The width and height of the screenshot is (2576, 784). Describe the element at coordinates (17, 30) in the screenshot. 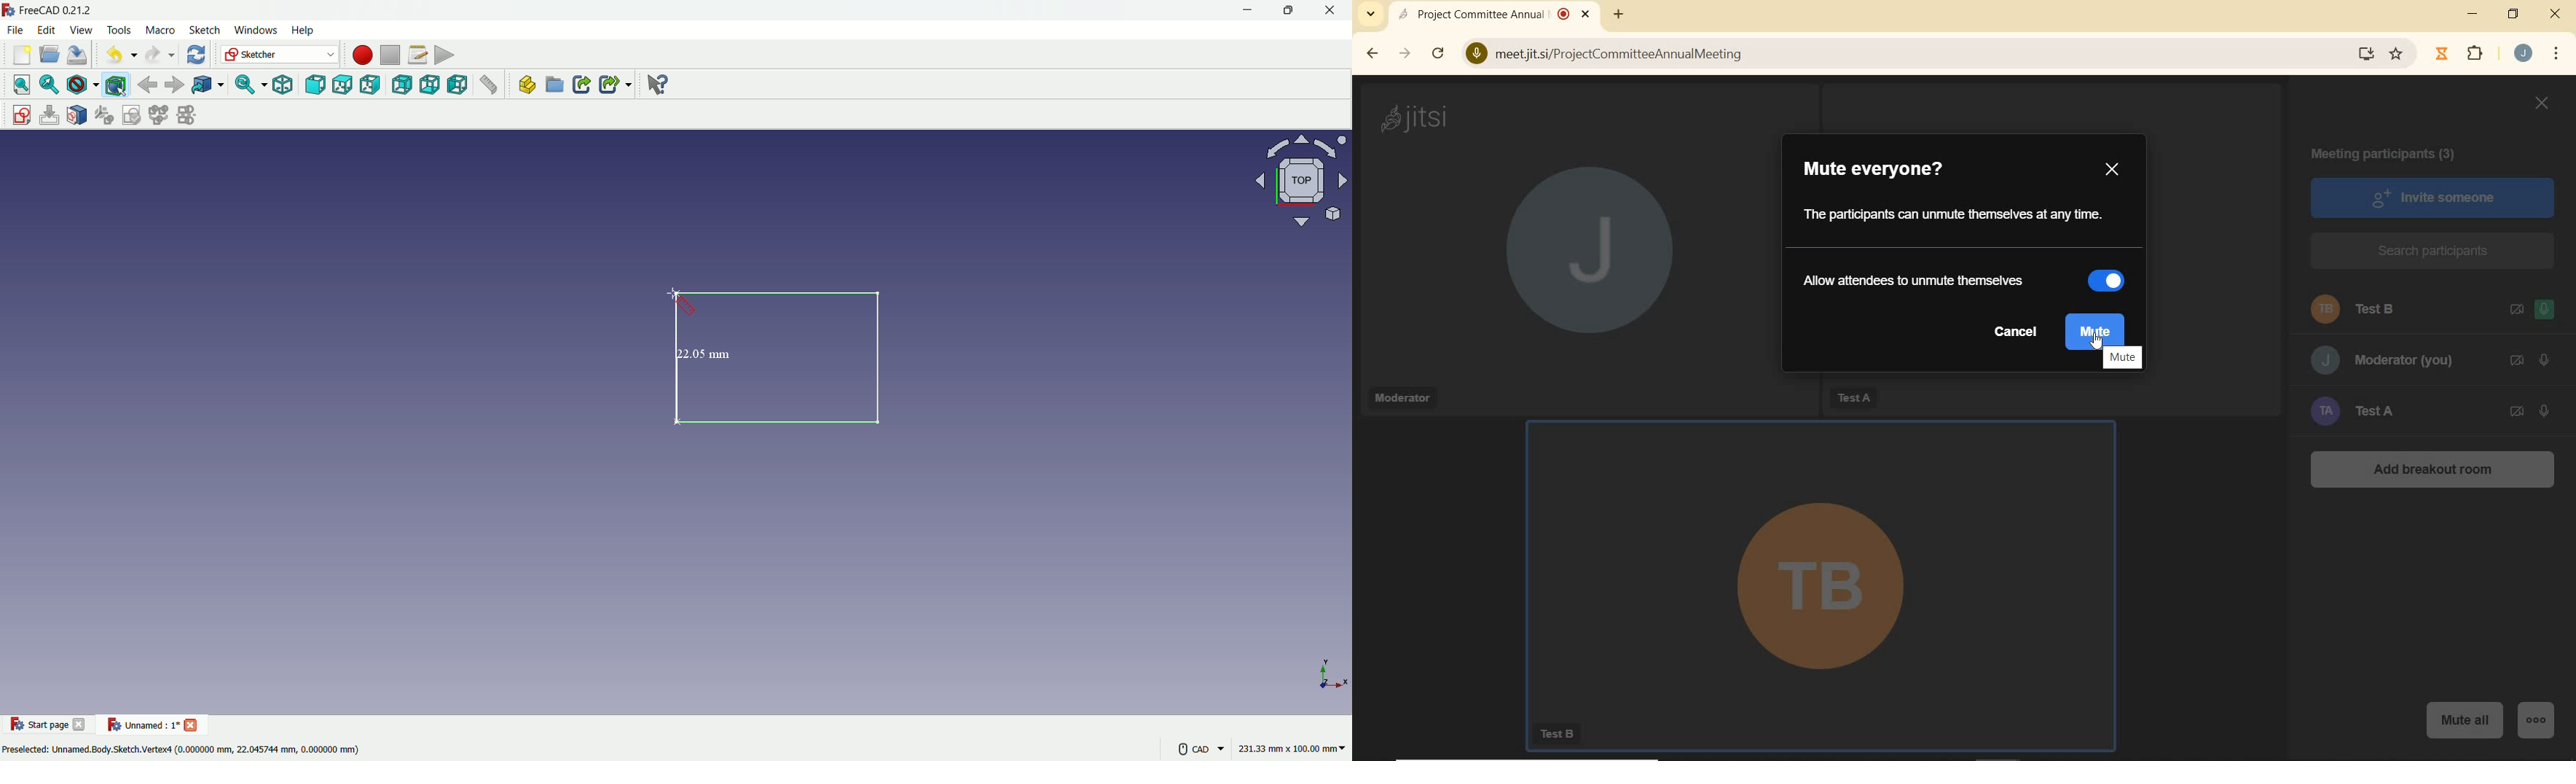

I see `file menu` at that location.